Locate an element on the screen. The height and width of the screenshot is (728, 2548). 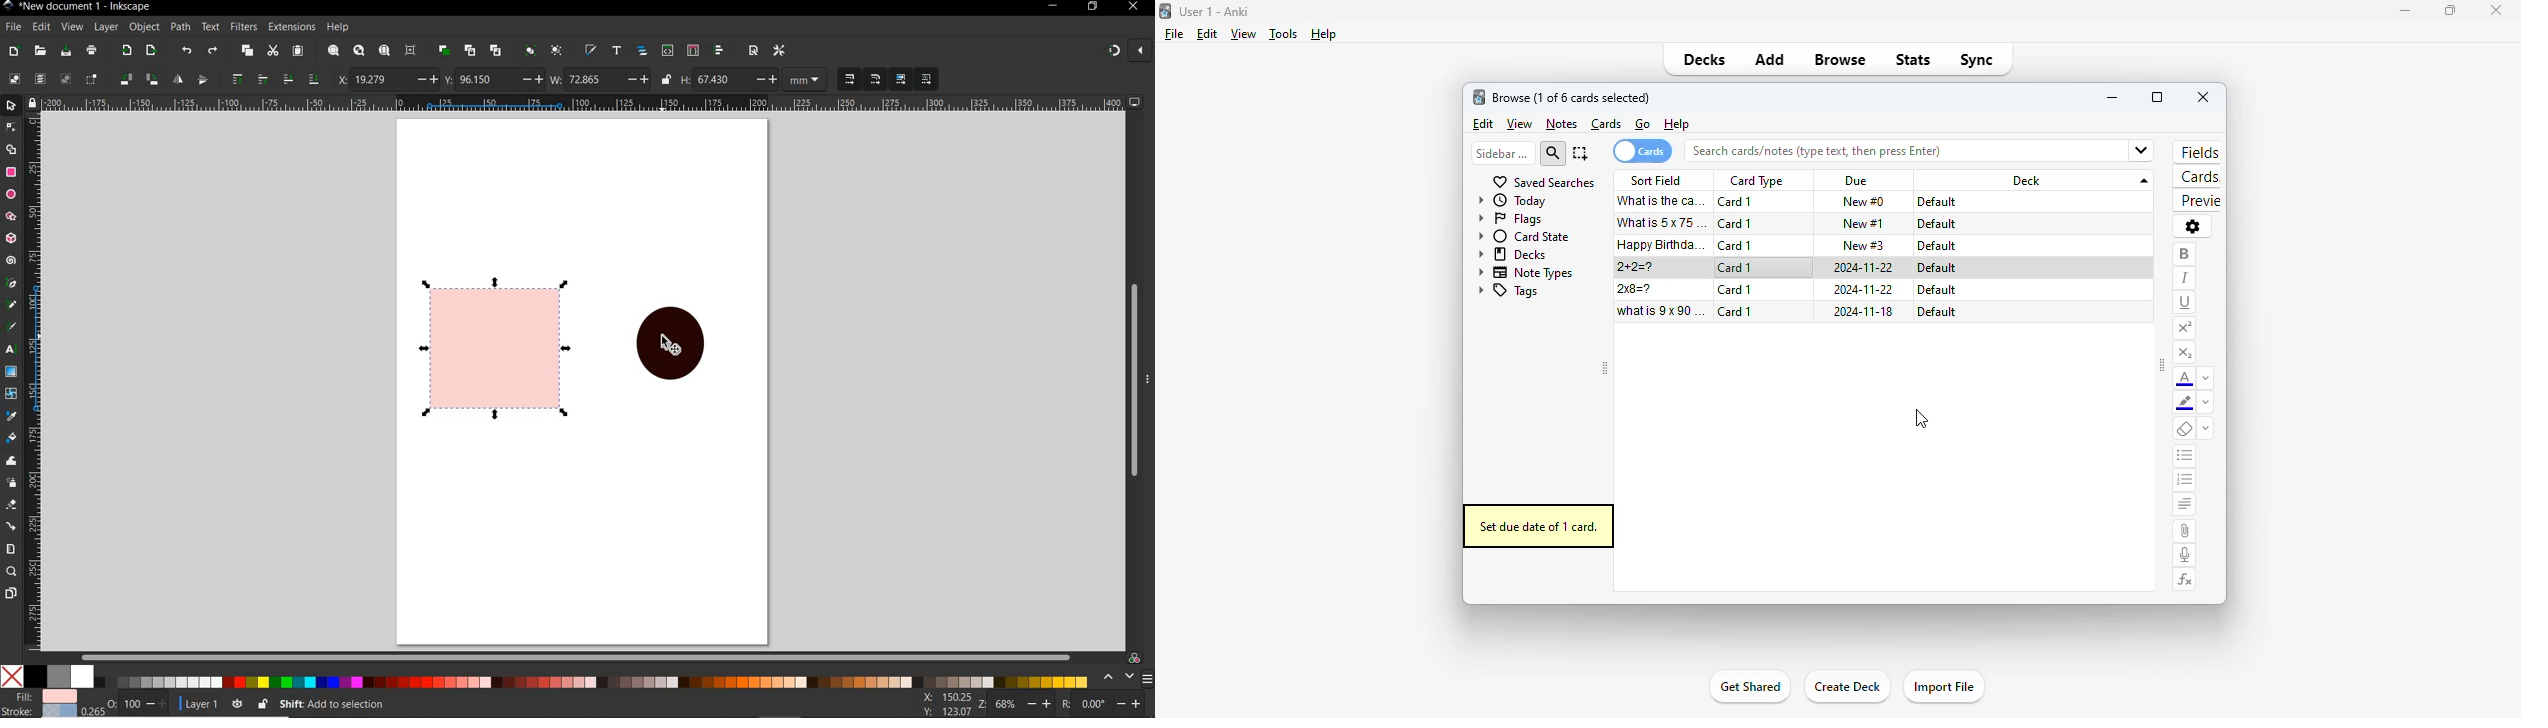
height of selection is located at coordinates (756, 80).